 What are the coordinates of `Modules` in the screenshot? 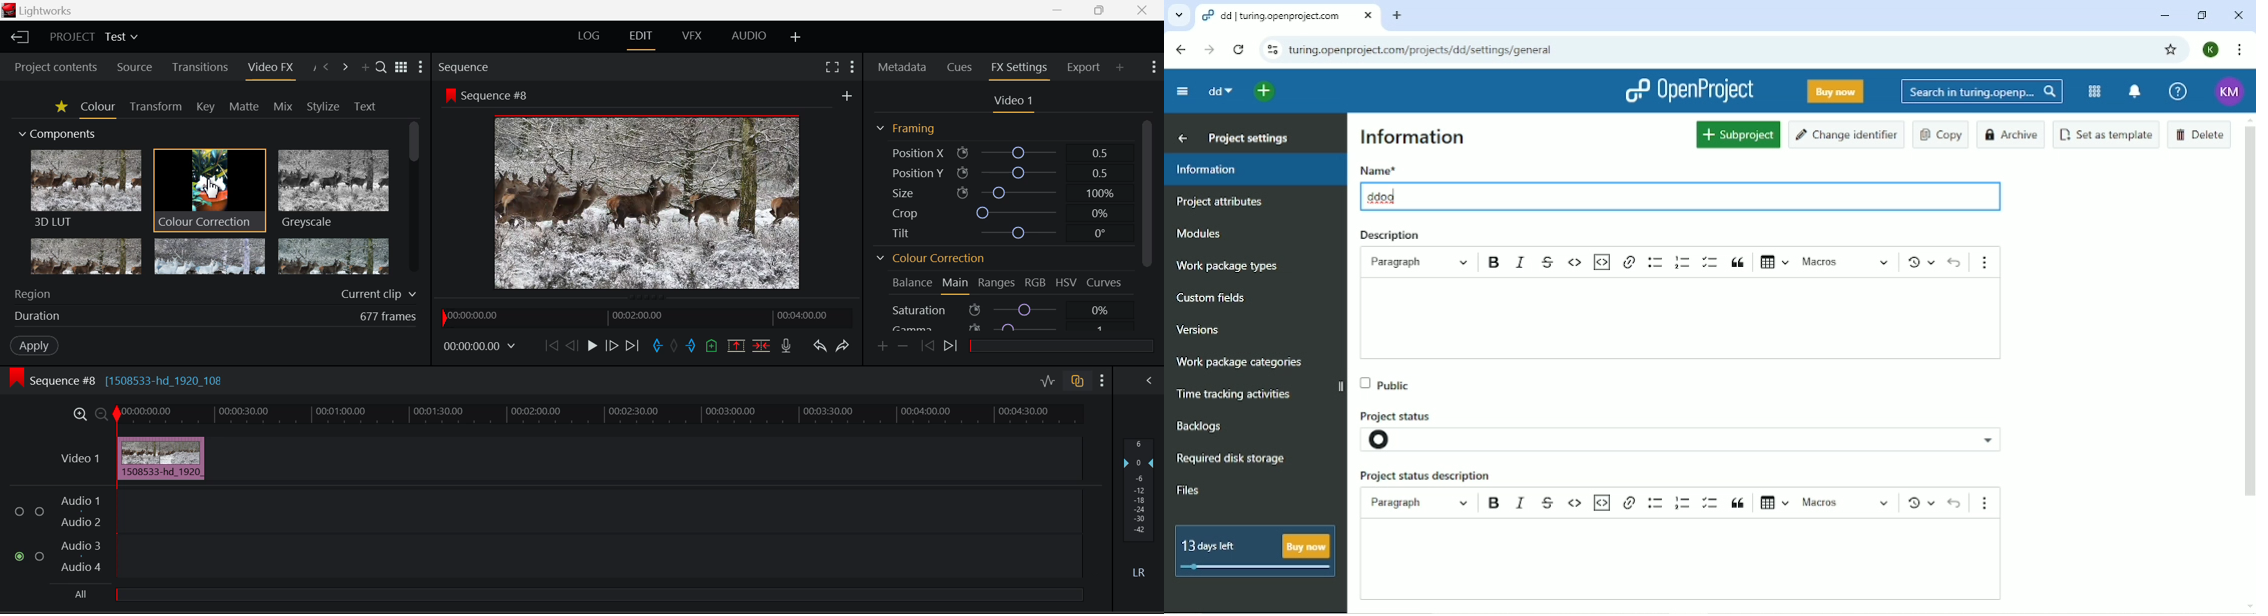 It's located at (2096, 91).